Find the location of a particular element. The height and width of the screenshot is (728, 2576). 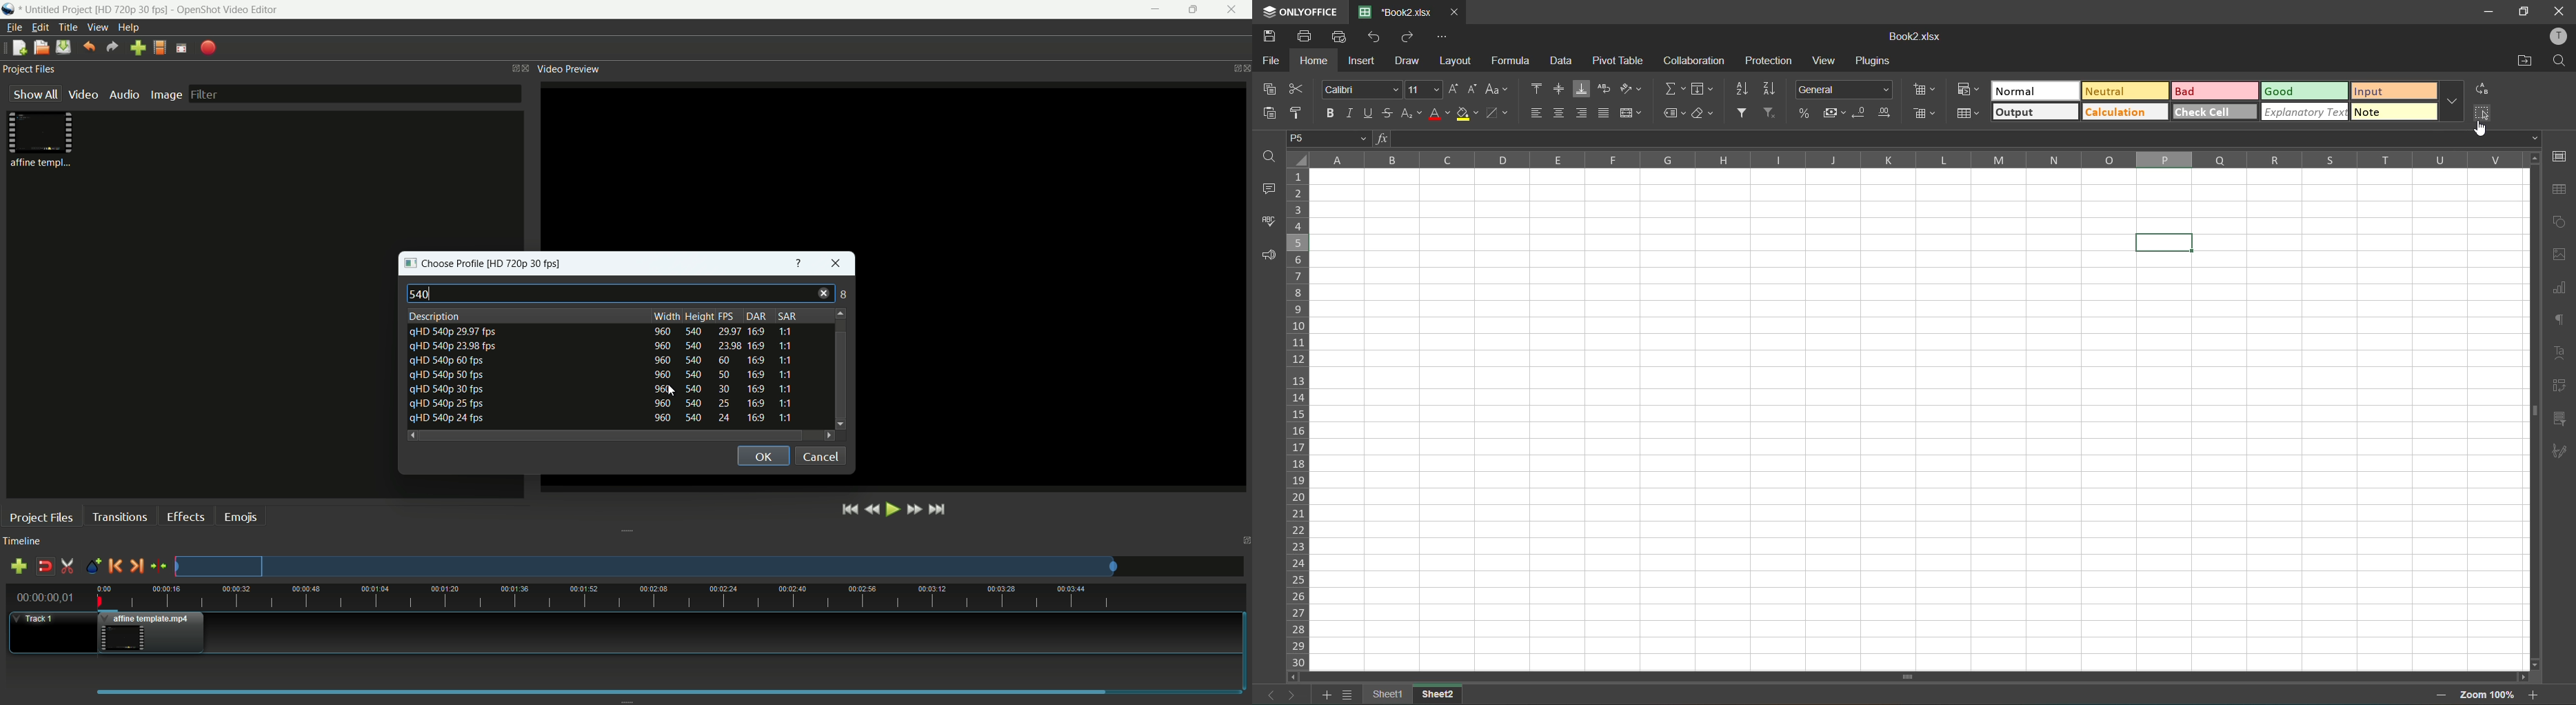

profile-4 is located at coordinates (605, 360).